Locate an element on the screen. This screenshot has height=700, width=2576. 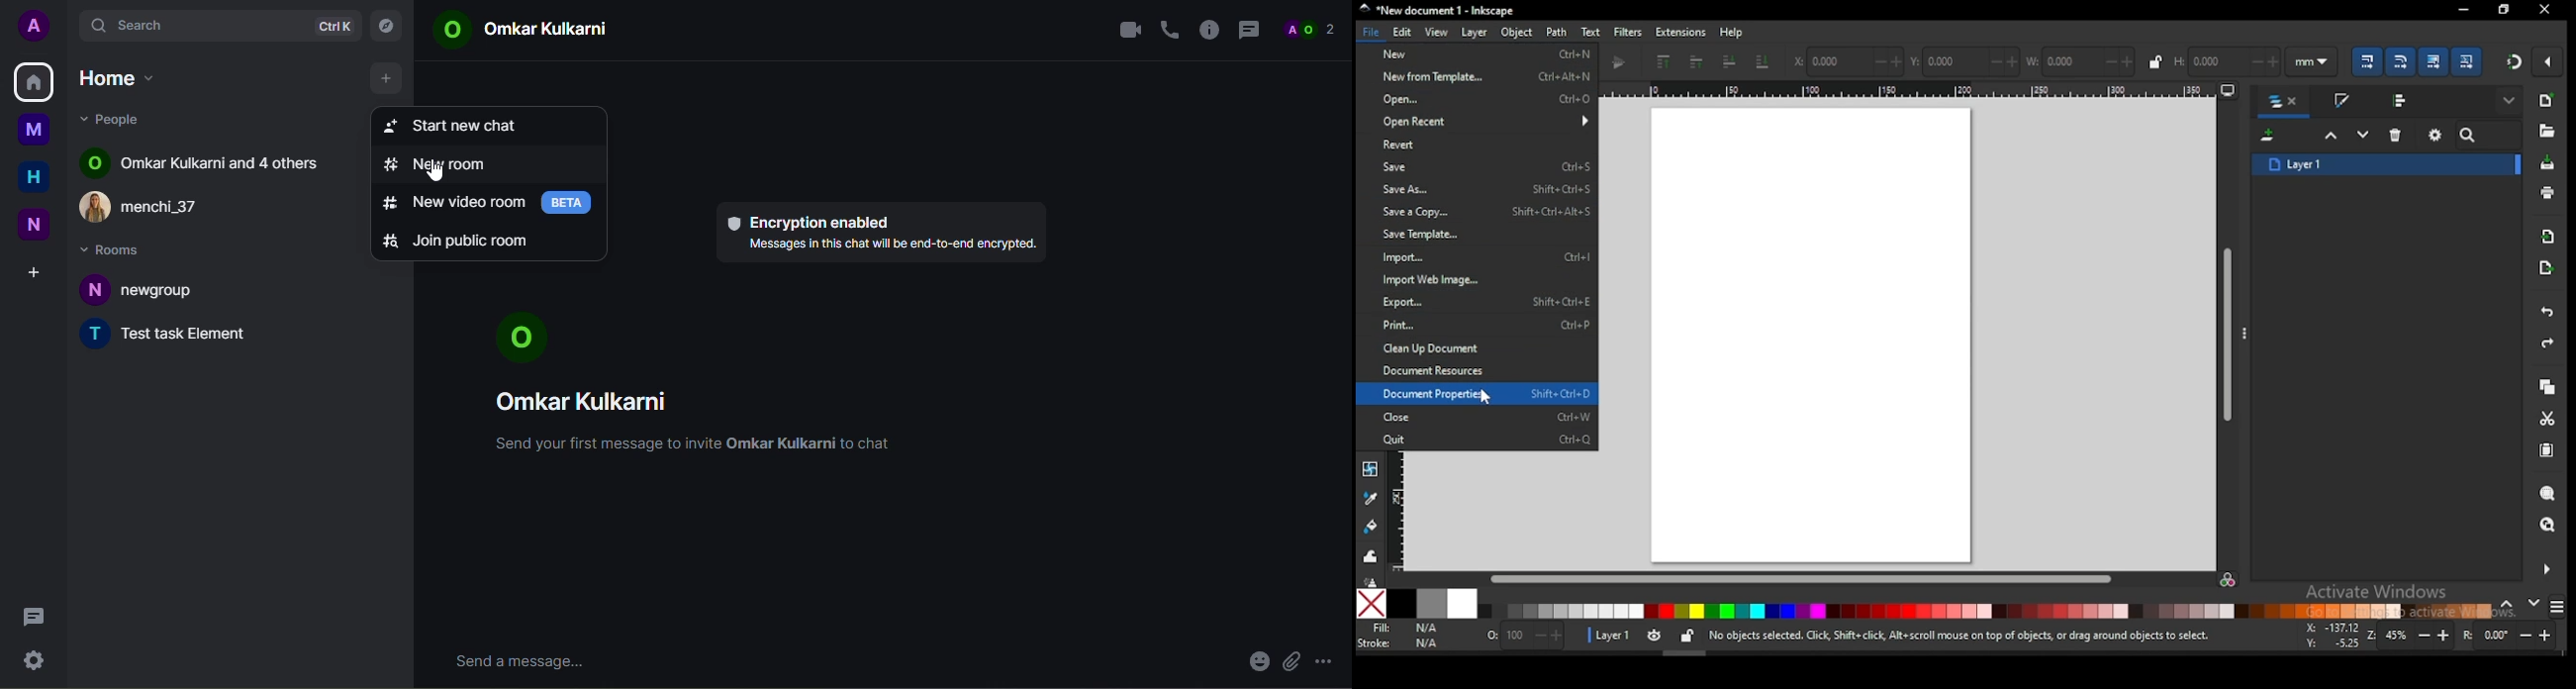
next is located at coordinates (2534, 603).